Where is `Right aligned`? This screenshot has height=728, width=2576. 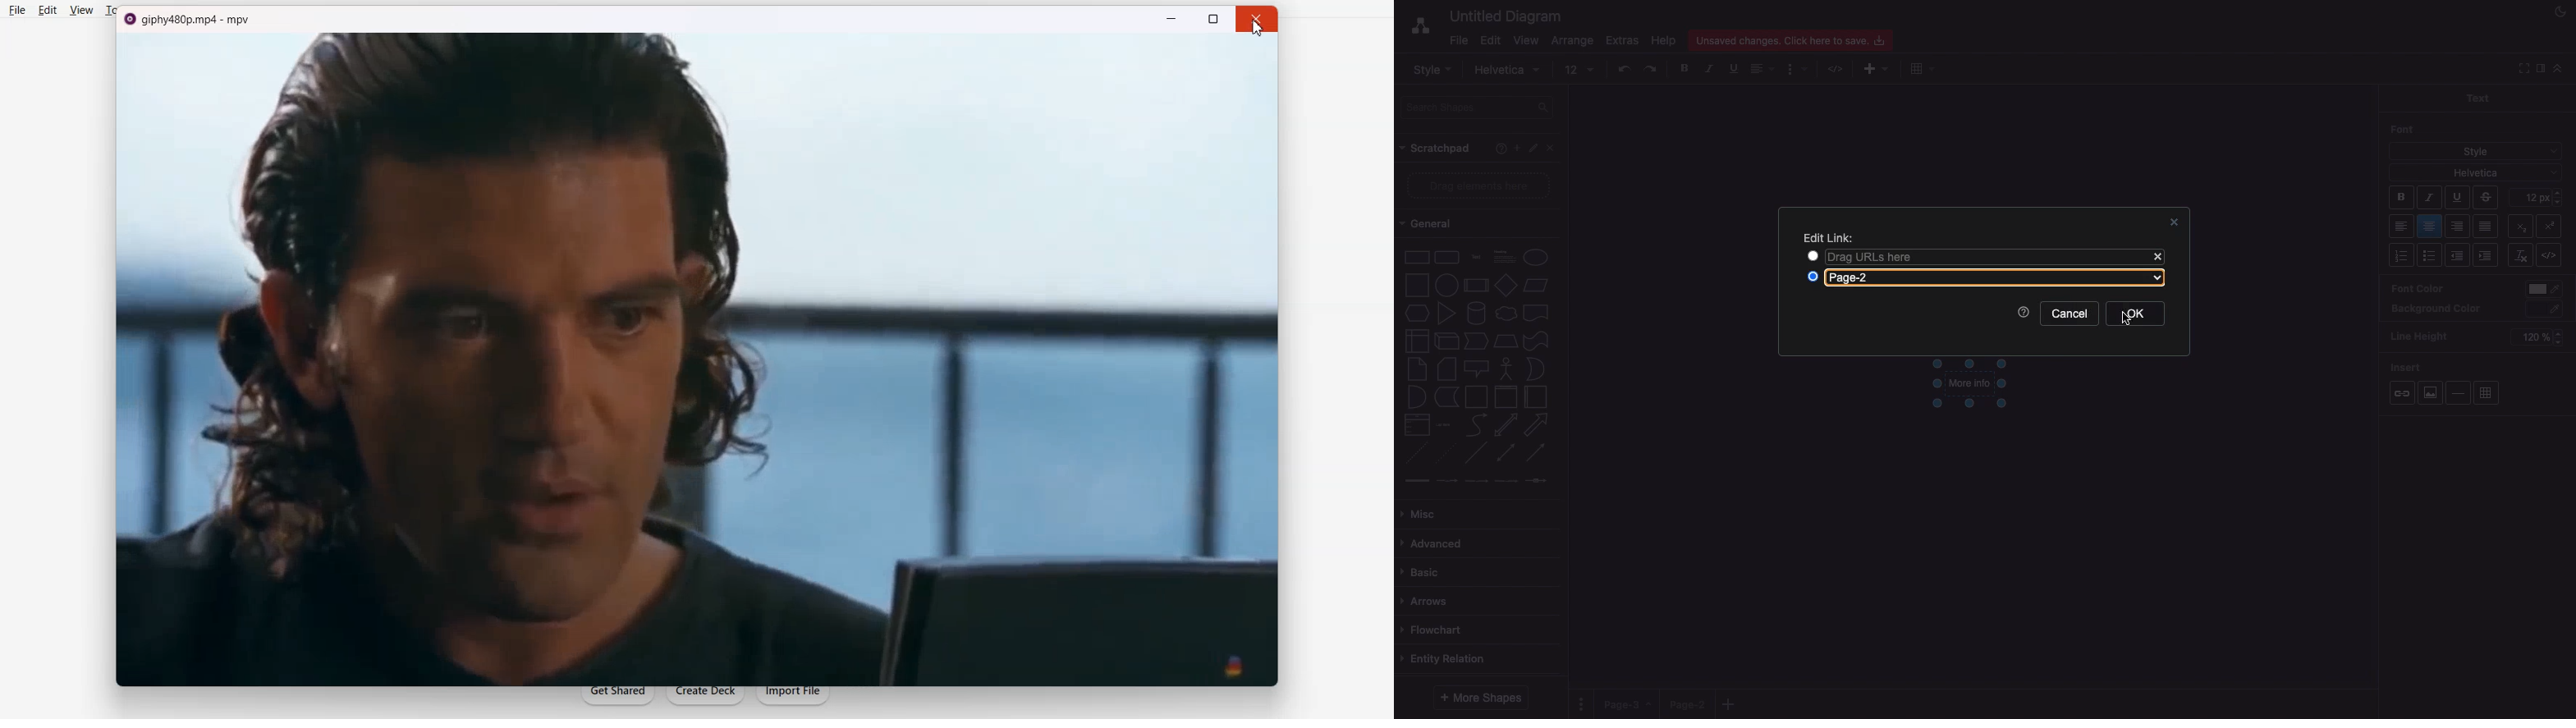
Right aligned is located at coordinates (2458, 227).